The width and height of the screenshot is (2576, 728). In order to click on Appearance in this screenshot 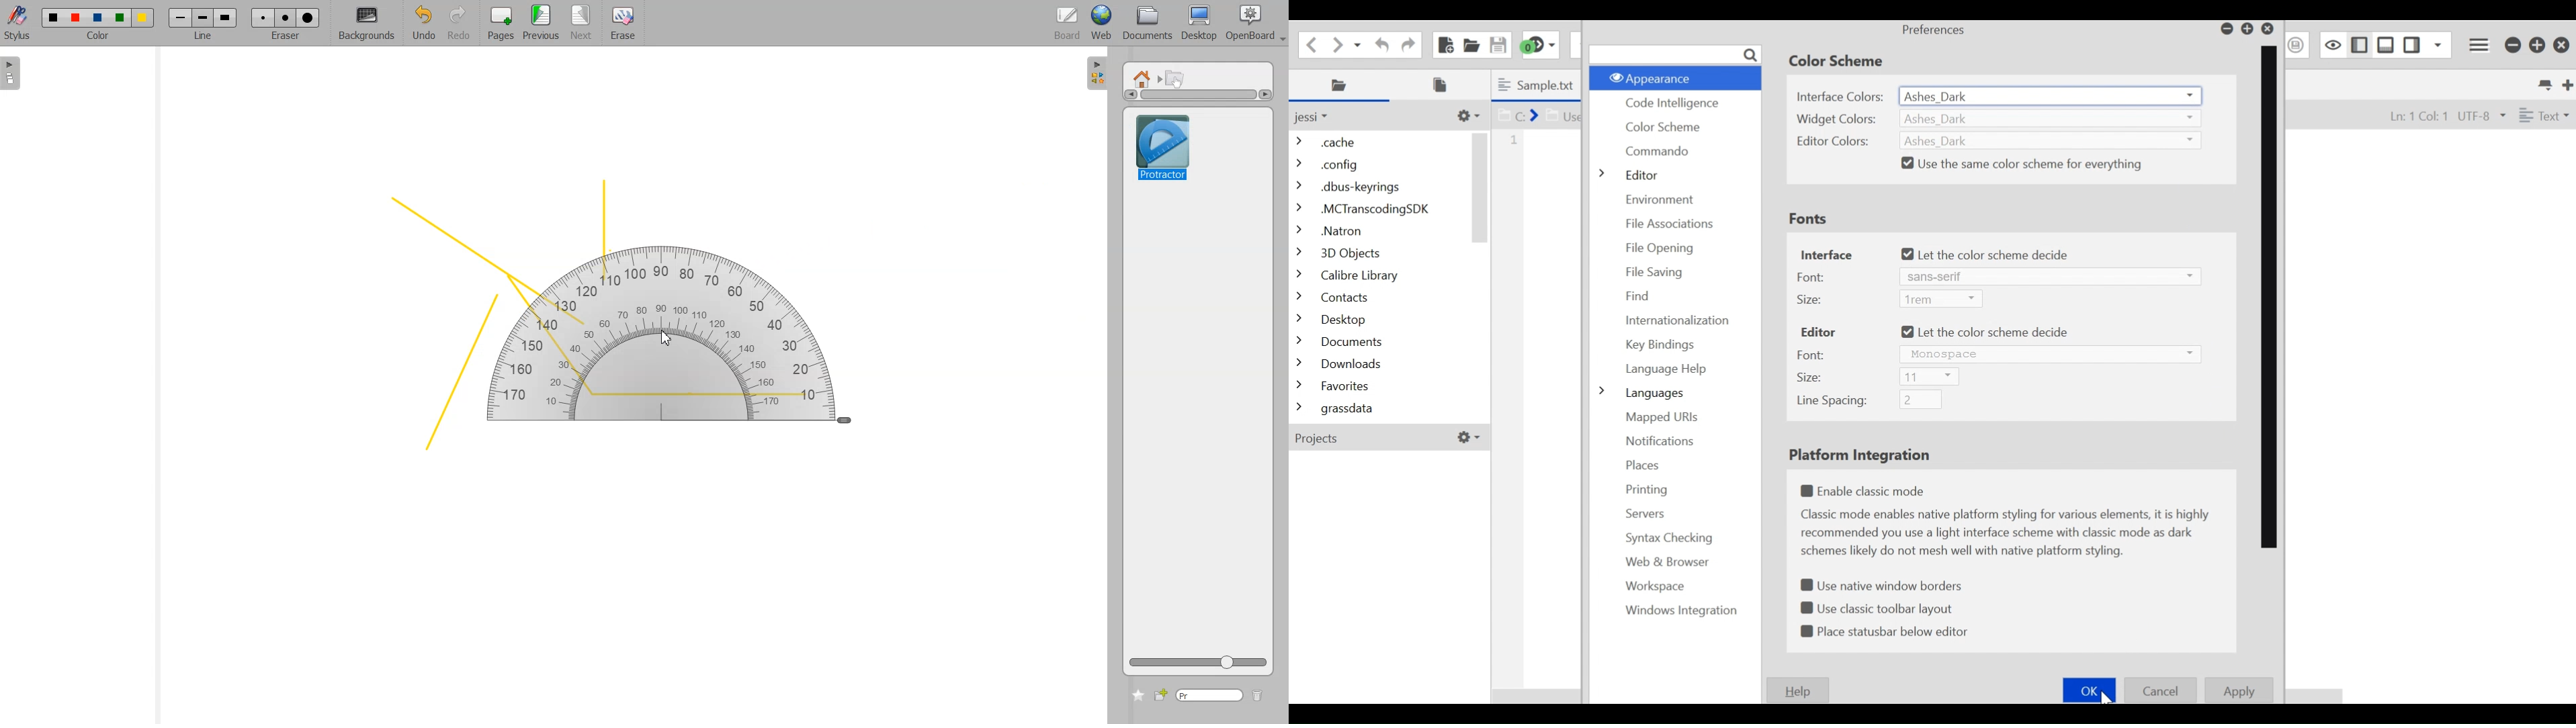, I will do `click(1674, 77)`.